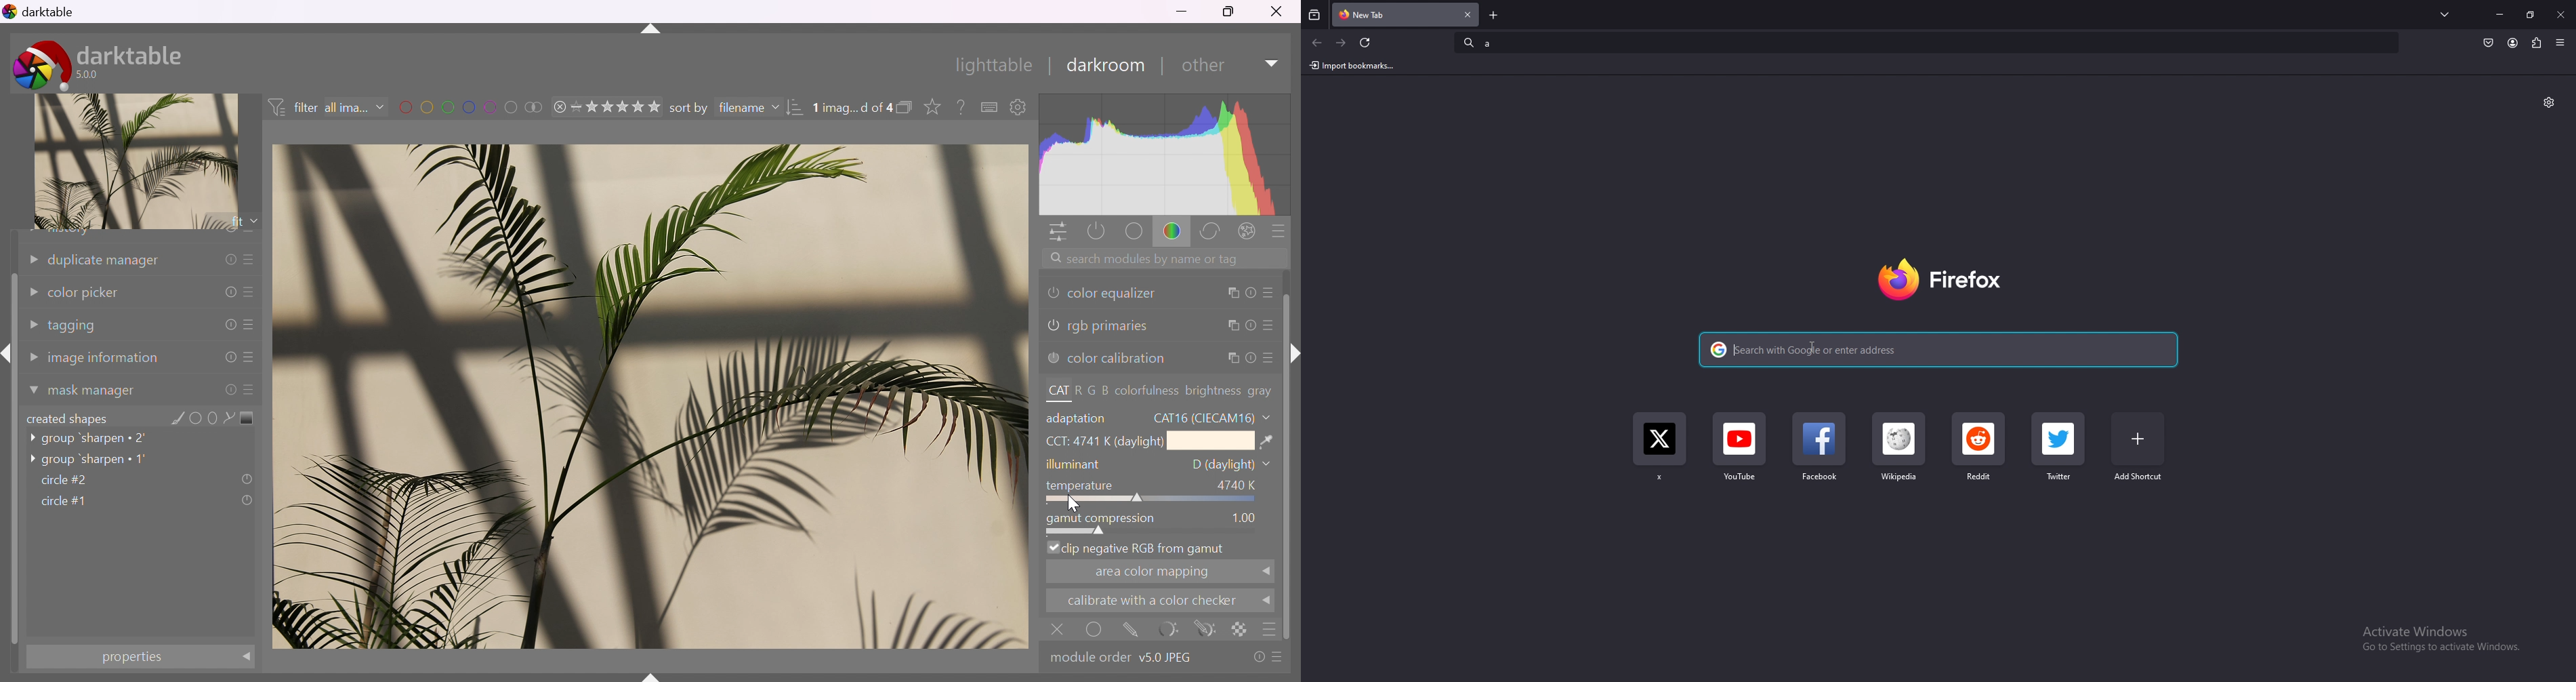 This screenshot has height=700, width=2576. I want to click on color equalizer, so click(1157, 294).